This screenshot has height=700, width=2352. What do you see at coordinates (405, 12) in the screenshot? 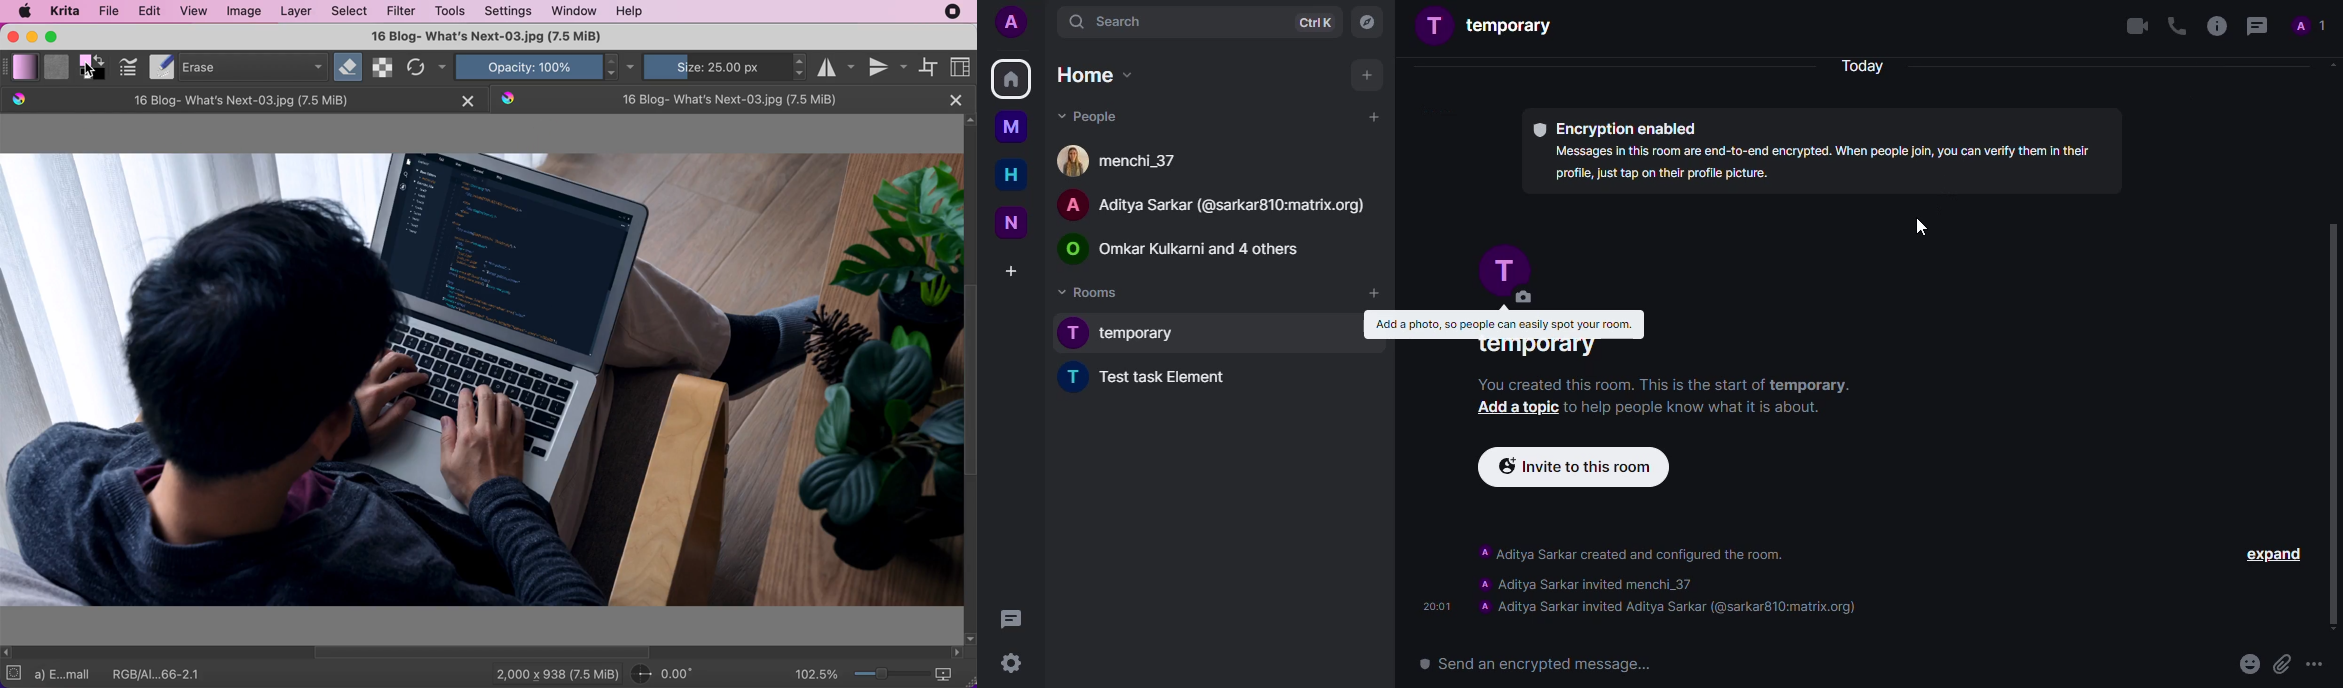
I see `filter` at bounding box center [405, 12].